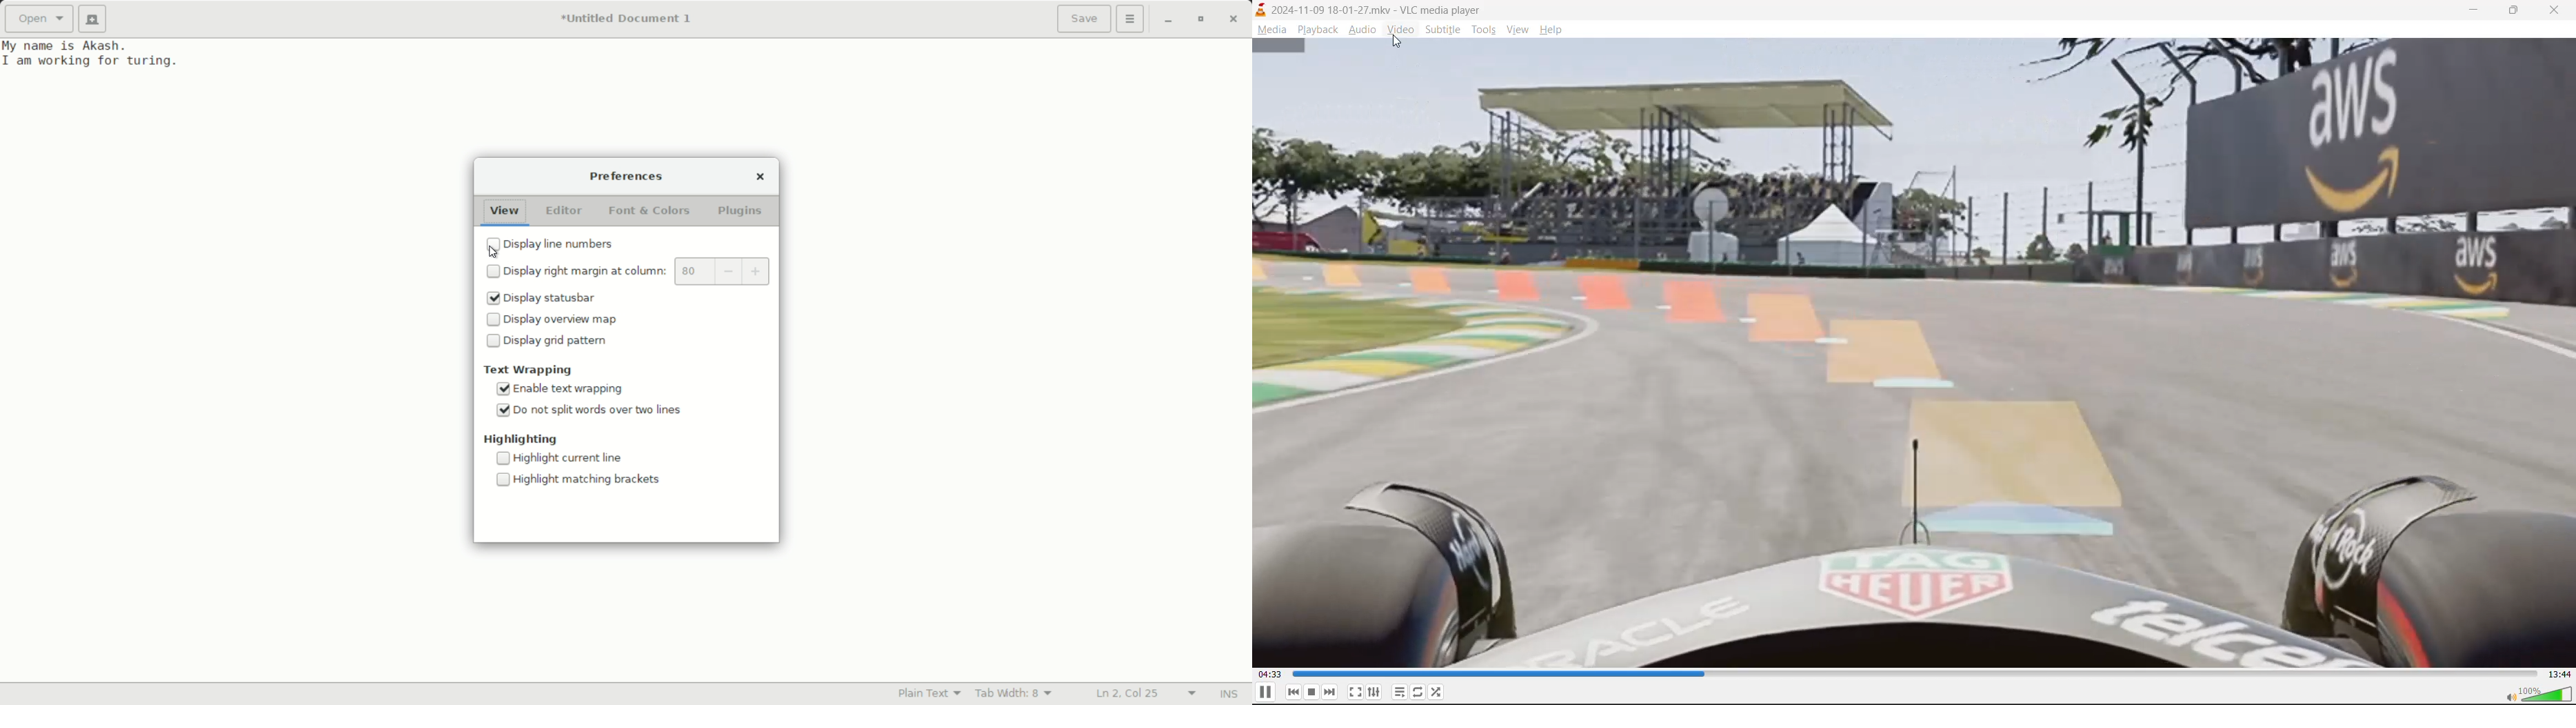  I want to click on display status bar, so click(560, 298).